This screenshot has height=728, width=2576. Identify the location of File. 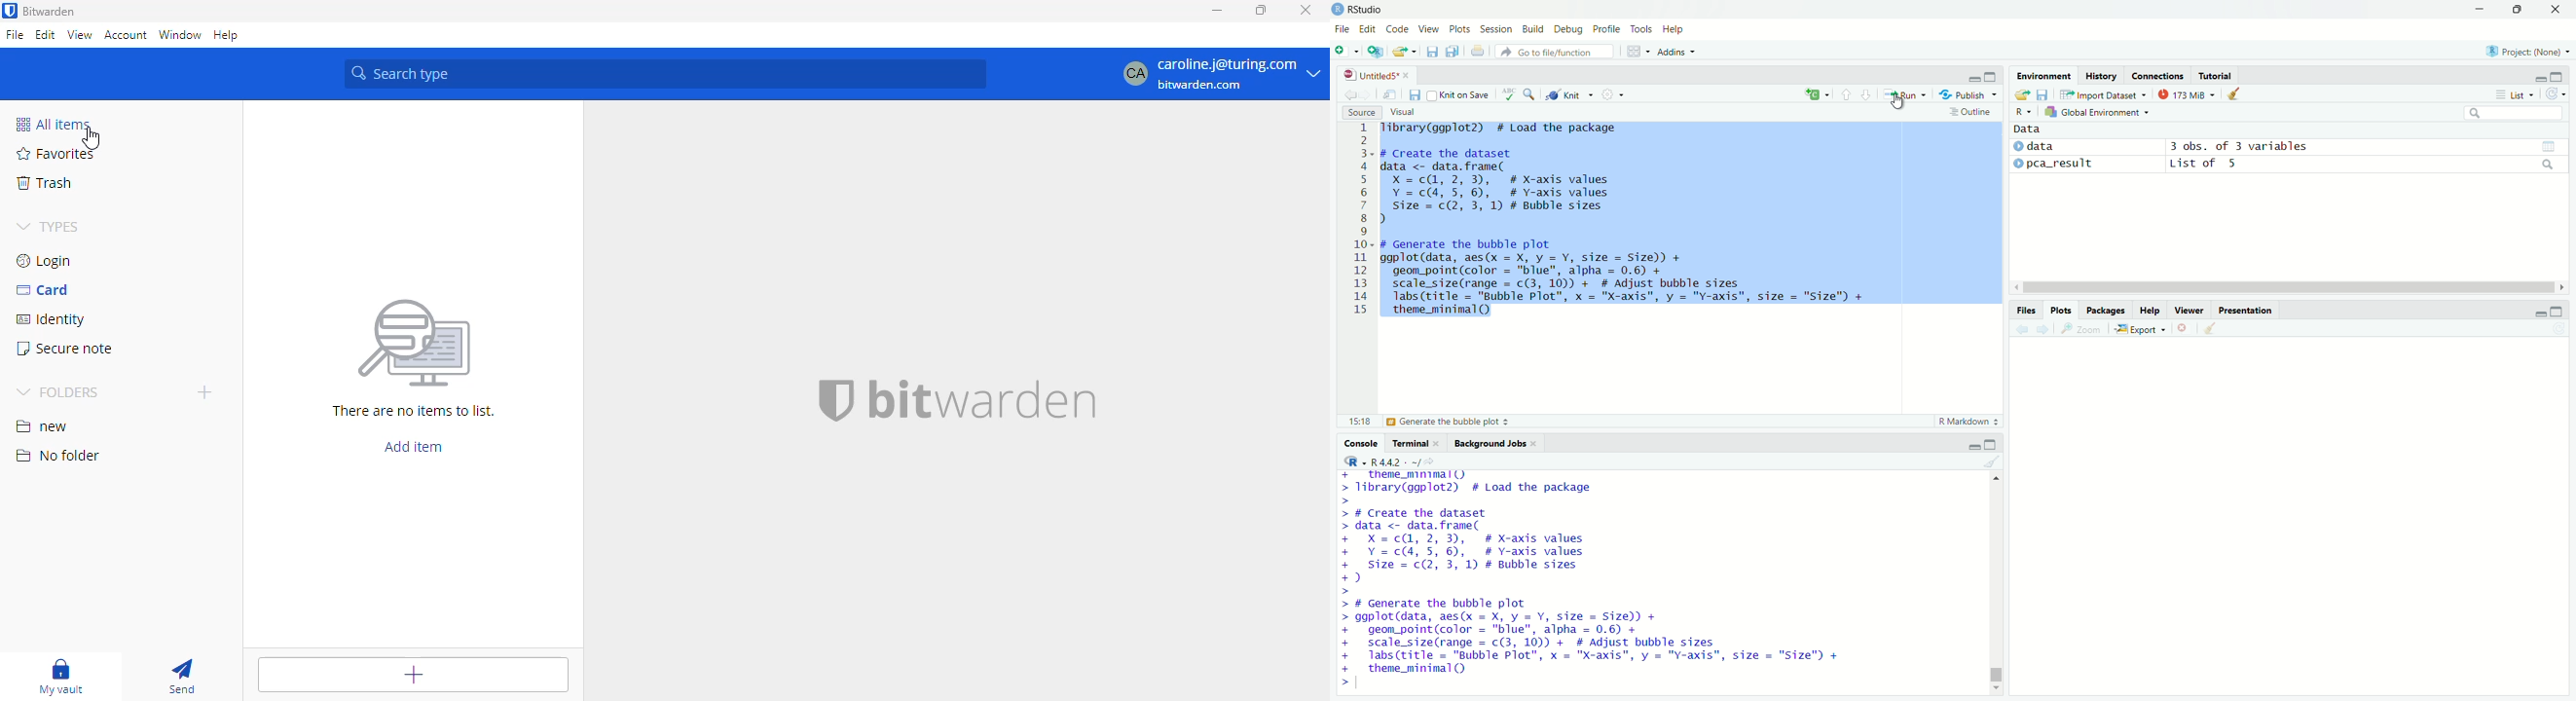
(1343, 29).